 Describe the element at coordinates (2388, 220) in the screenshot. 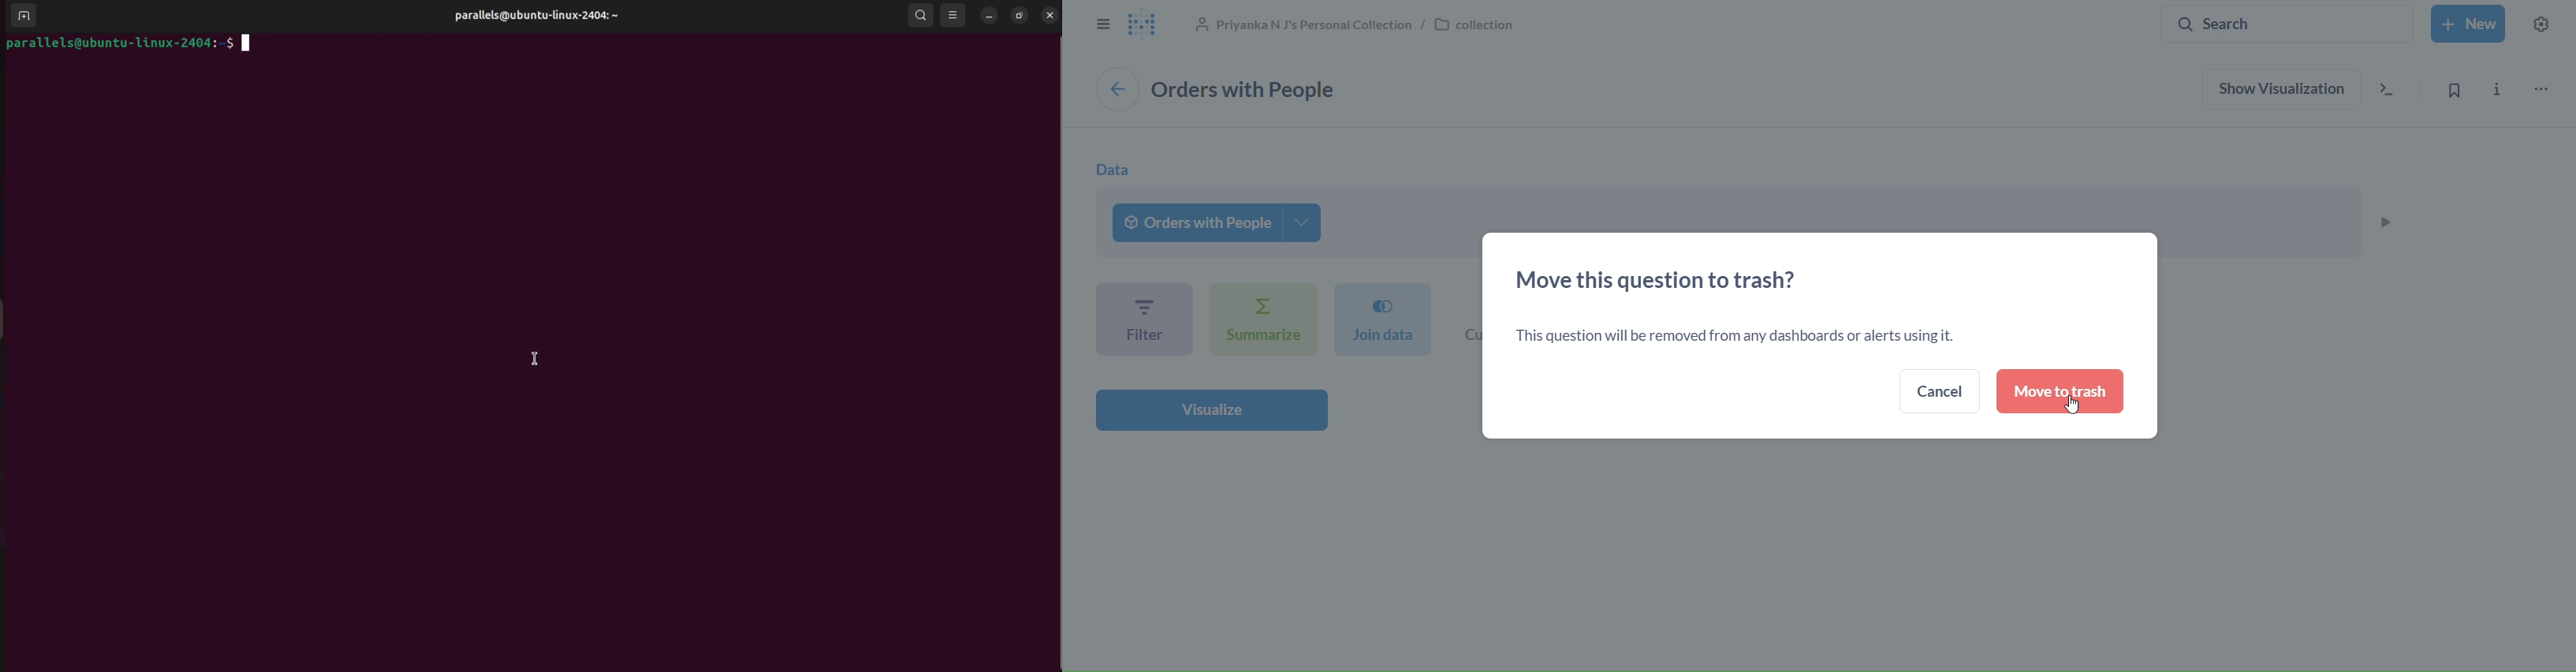

I see `preview` at that location.